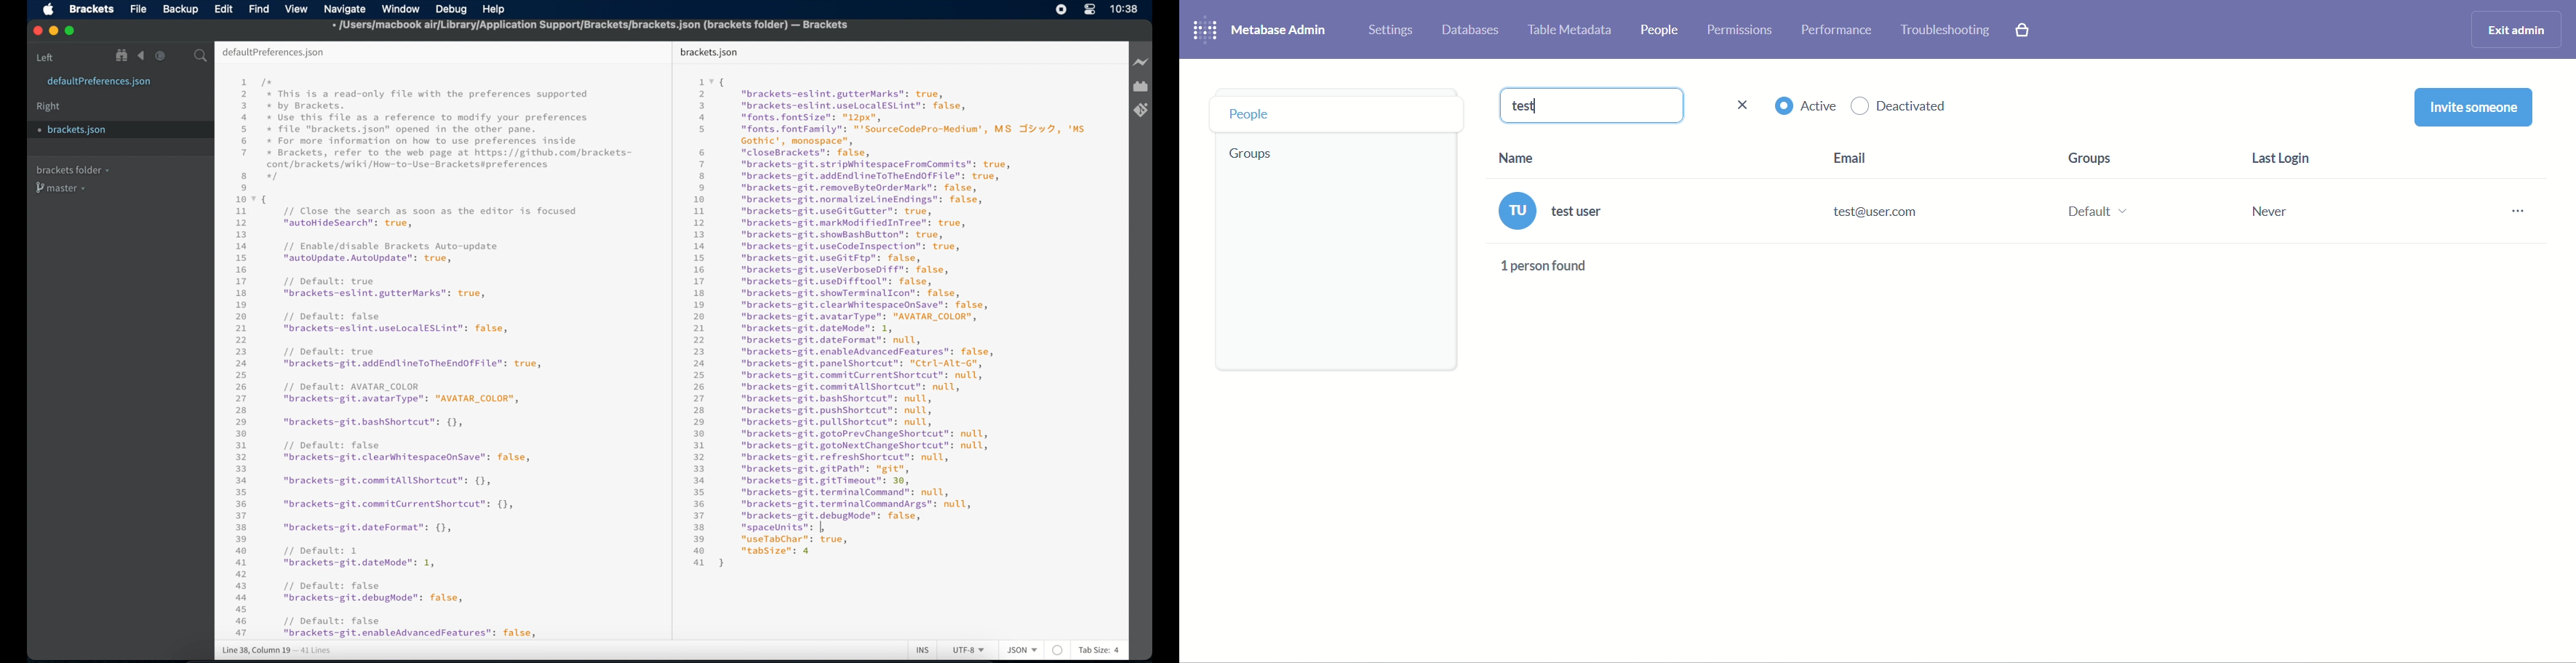  I want to click on search bar, so click(201, 56).